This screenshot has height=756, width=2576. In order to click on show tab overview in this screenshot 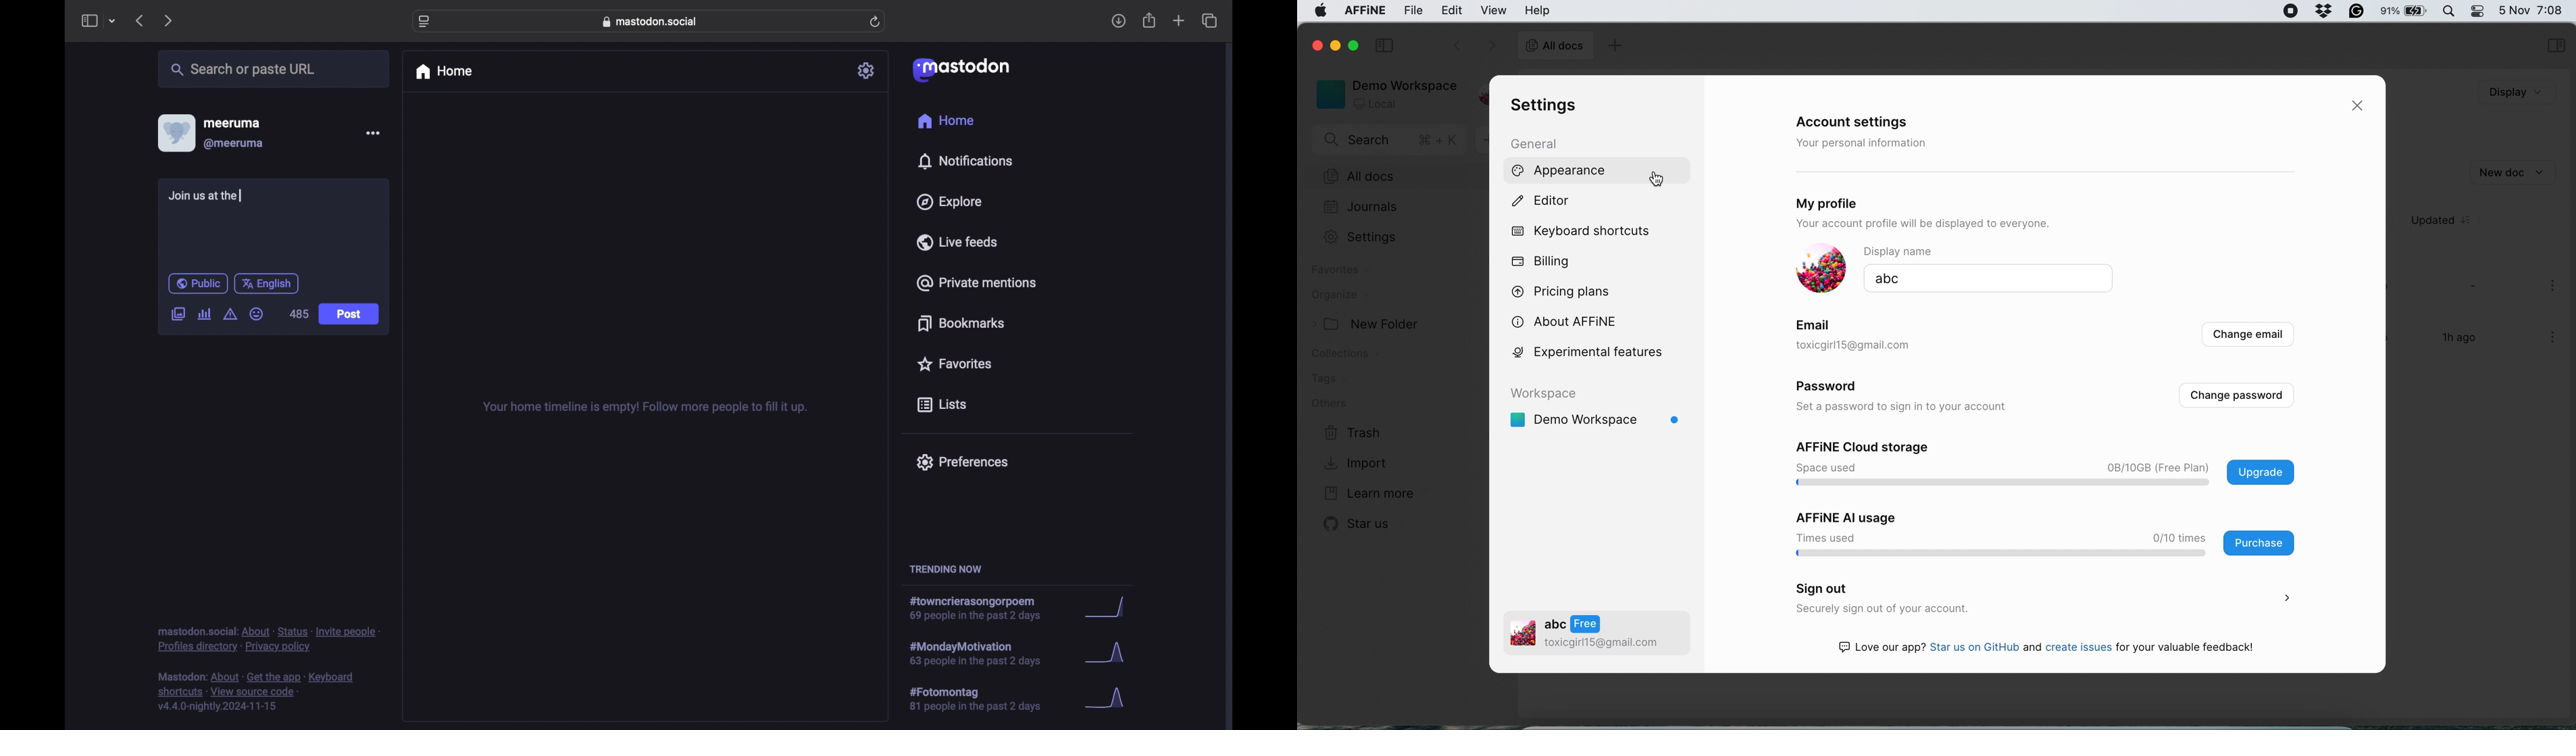, I will do `click(1209, 21)`.